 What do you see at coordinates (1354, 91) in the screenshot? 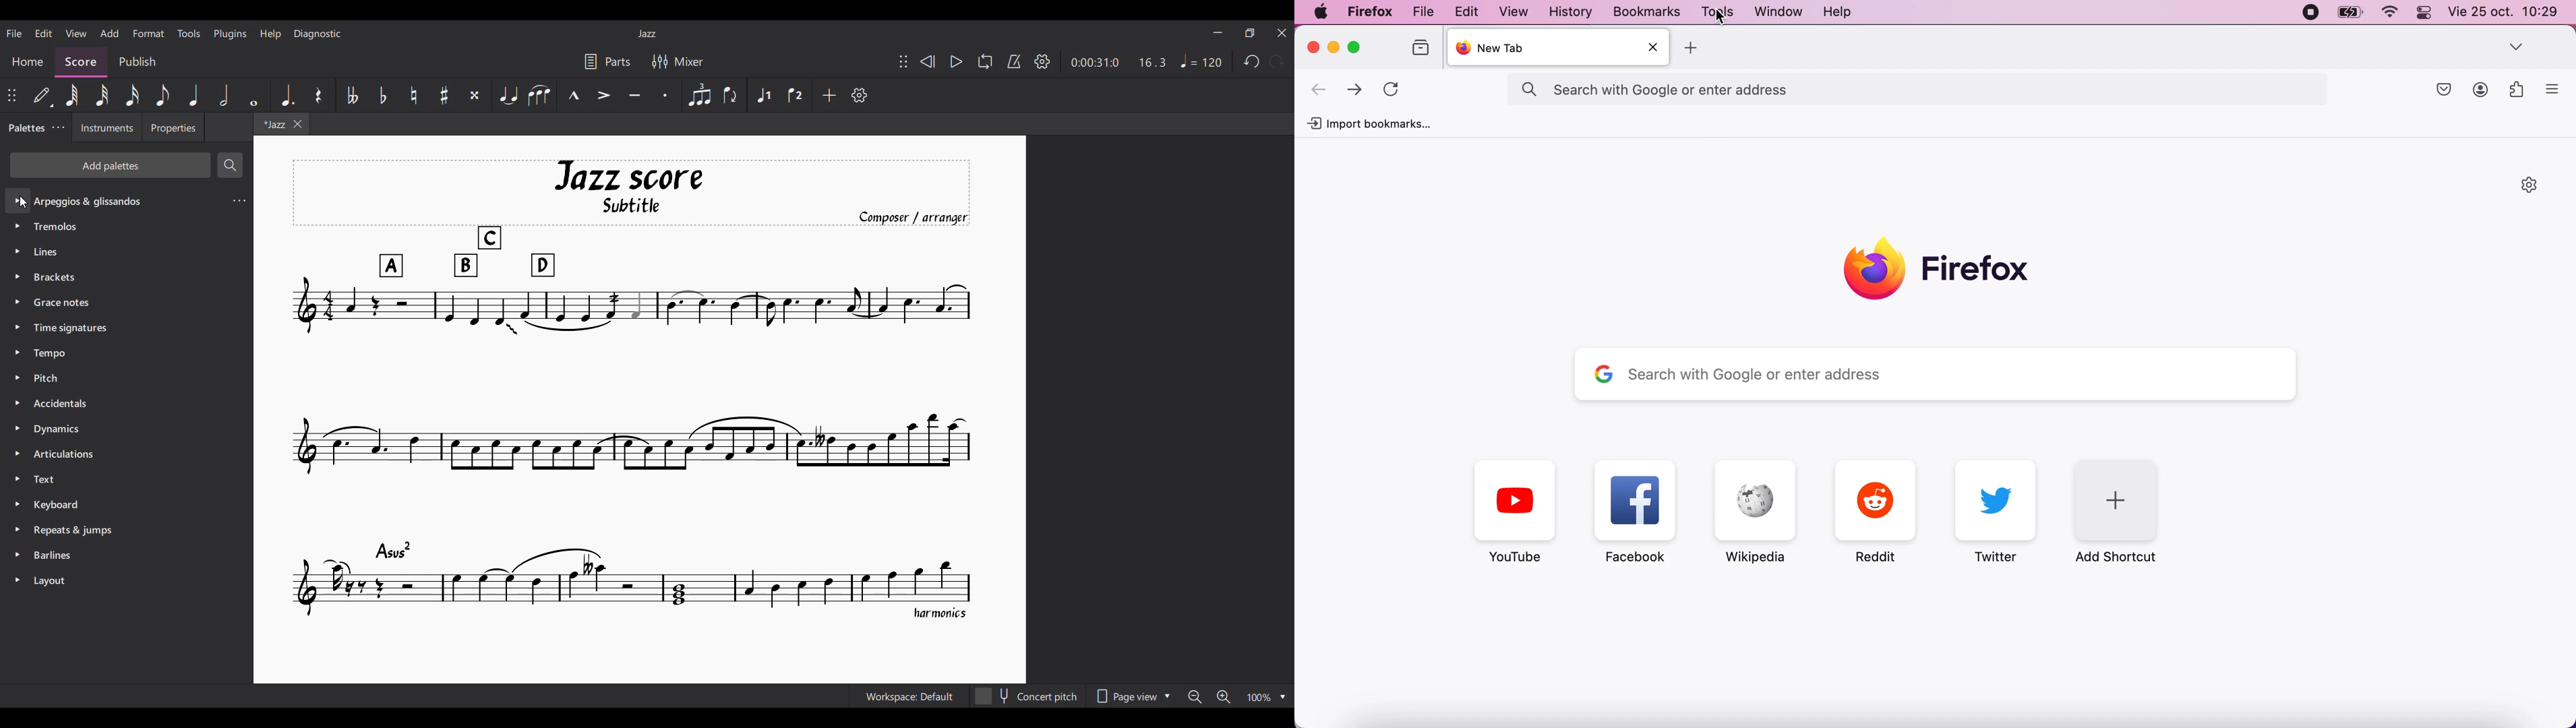
I see `Move forward` at bounding box center [1354, 91].